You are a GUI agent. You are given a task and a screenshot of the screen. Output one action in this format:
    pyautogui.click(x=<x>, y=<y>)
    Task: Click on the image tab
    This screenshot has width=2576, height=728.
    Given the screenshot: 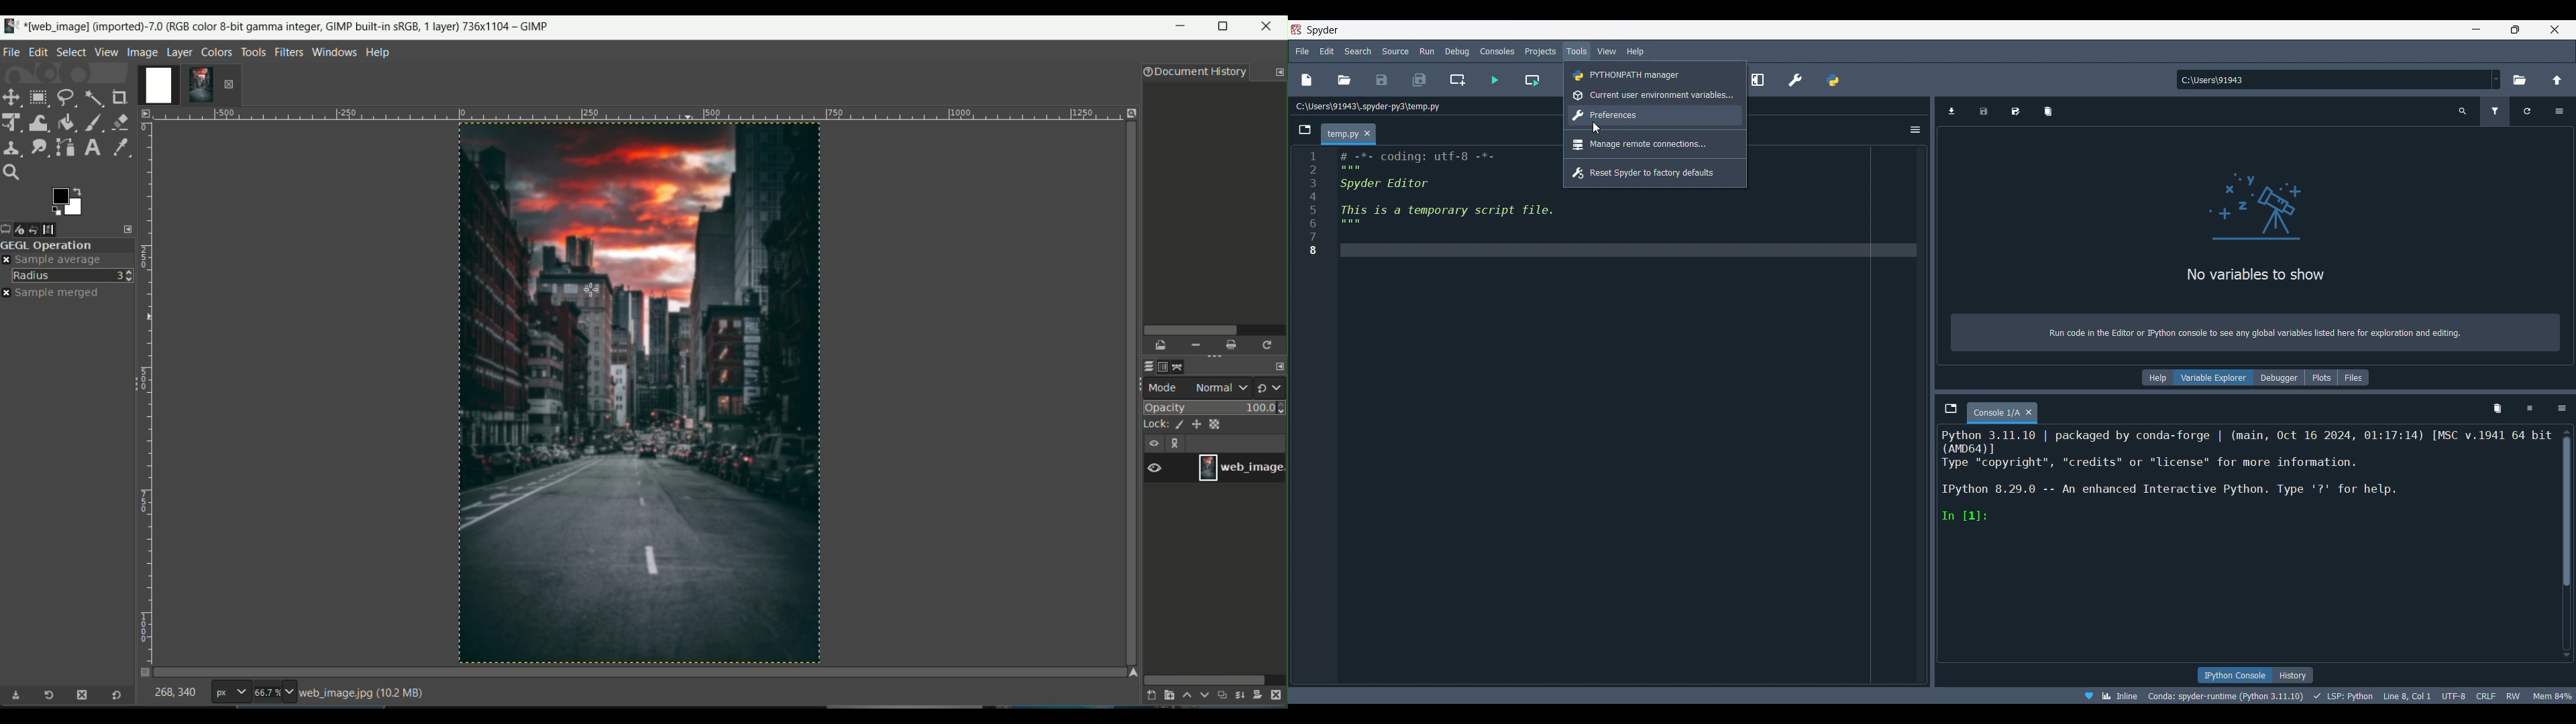 What is the action you would take?
    pyautogui.click(x=142, y=52)
    